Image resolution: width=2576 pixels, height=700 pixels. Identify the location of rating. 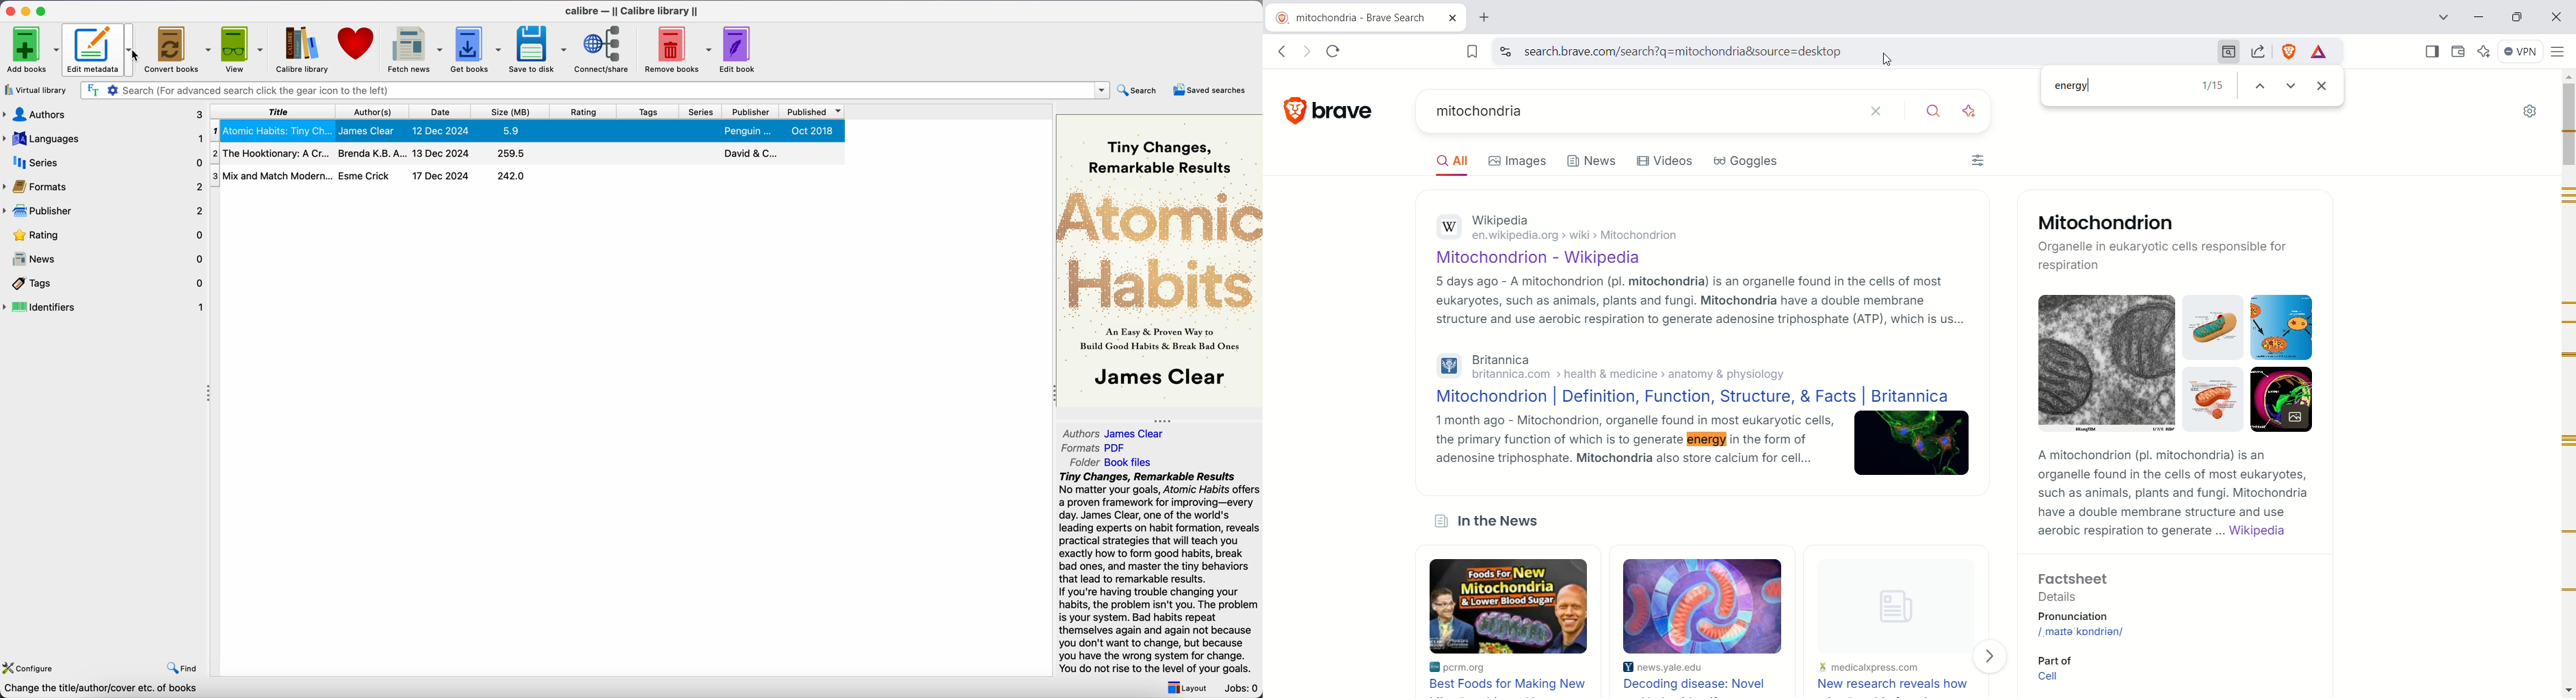
(584, 111).